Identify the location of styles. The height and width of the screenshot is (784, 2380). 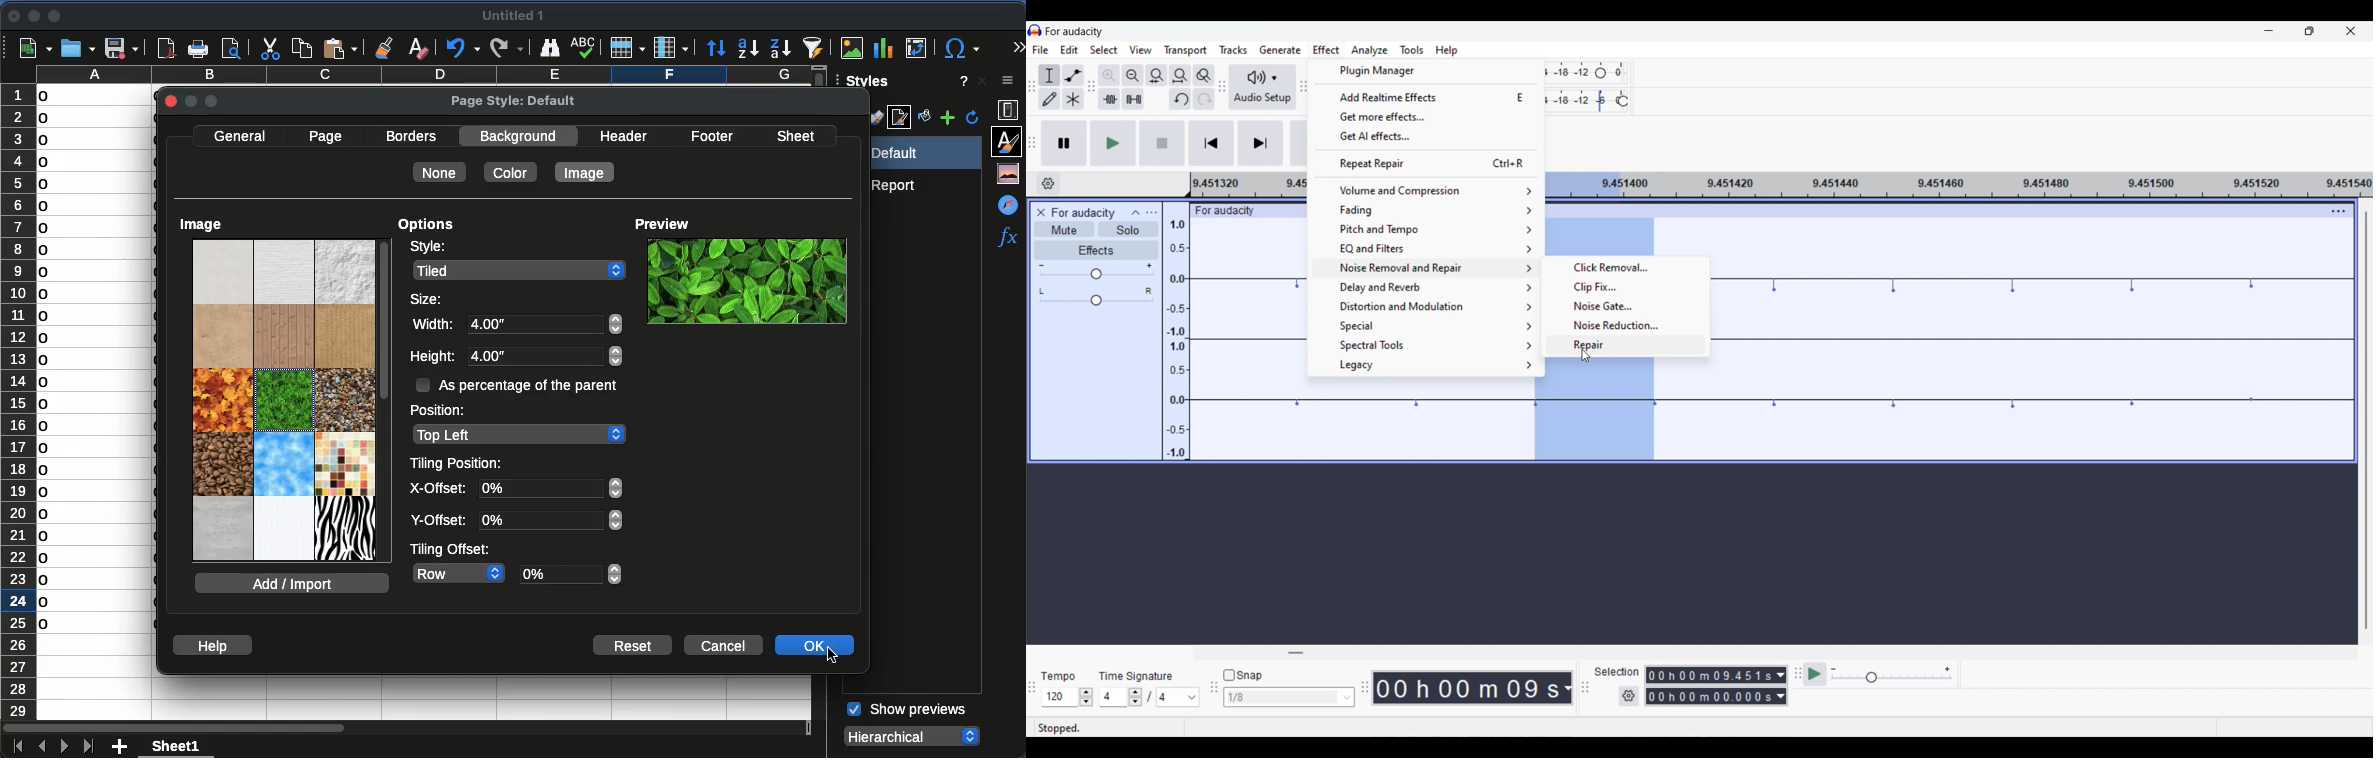
(865, 84).